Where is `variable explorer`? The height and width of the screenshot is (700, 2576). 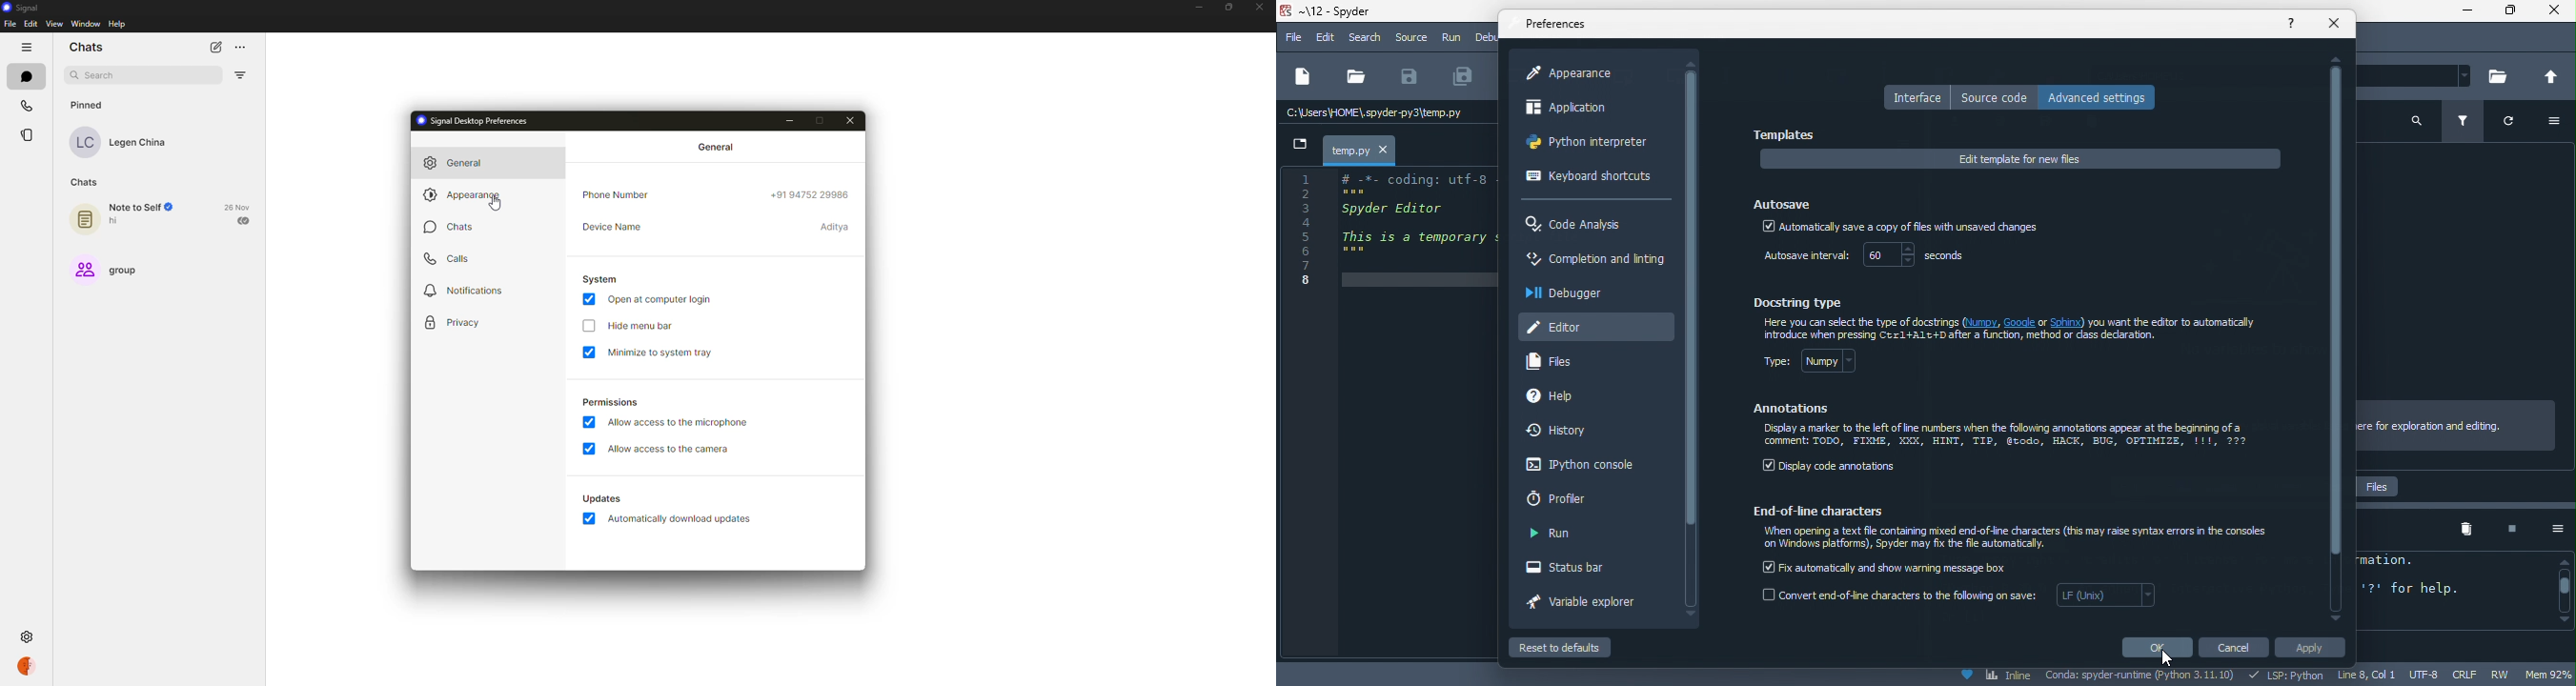
variable explorer is located at coordinates (1592, 605).